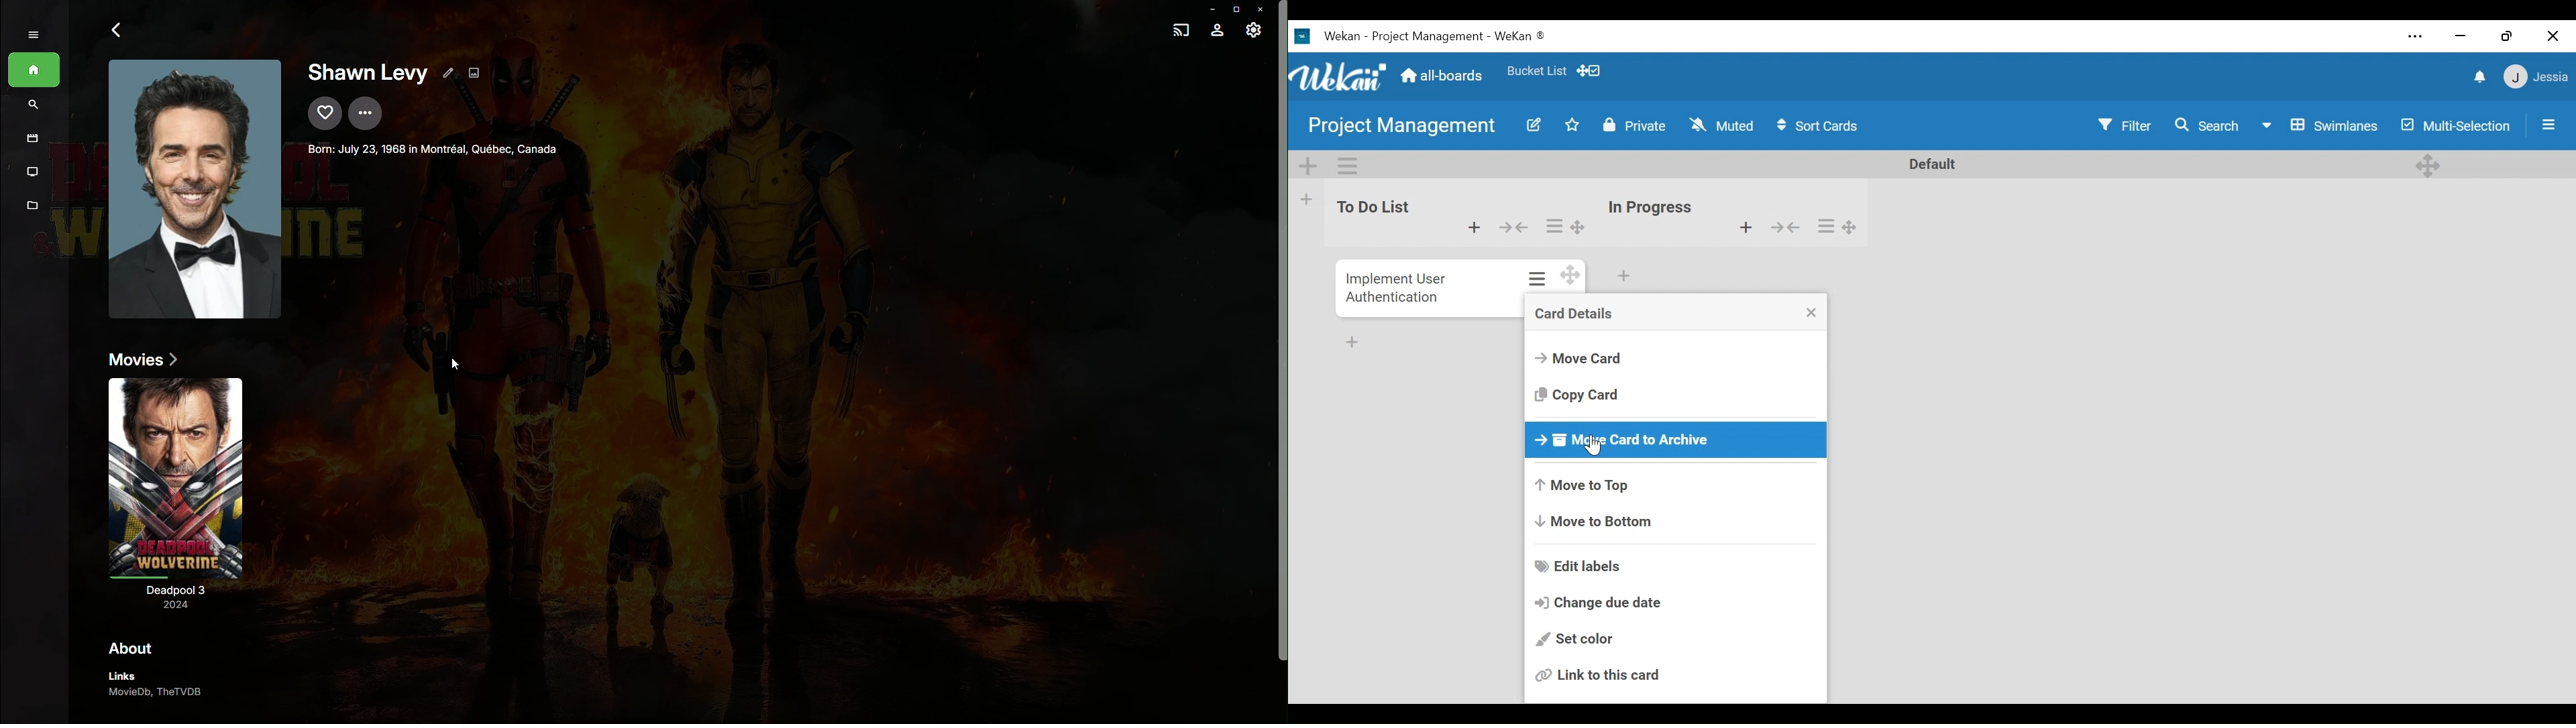 Image resolution: width=2576 pixels, height=728 pixels. What do you see at coordinates (1676, 440) in the screenshot?
I see `Move Card to Archive` at bounding box center [1676, 440].